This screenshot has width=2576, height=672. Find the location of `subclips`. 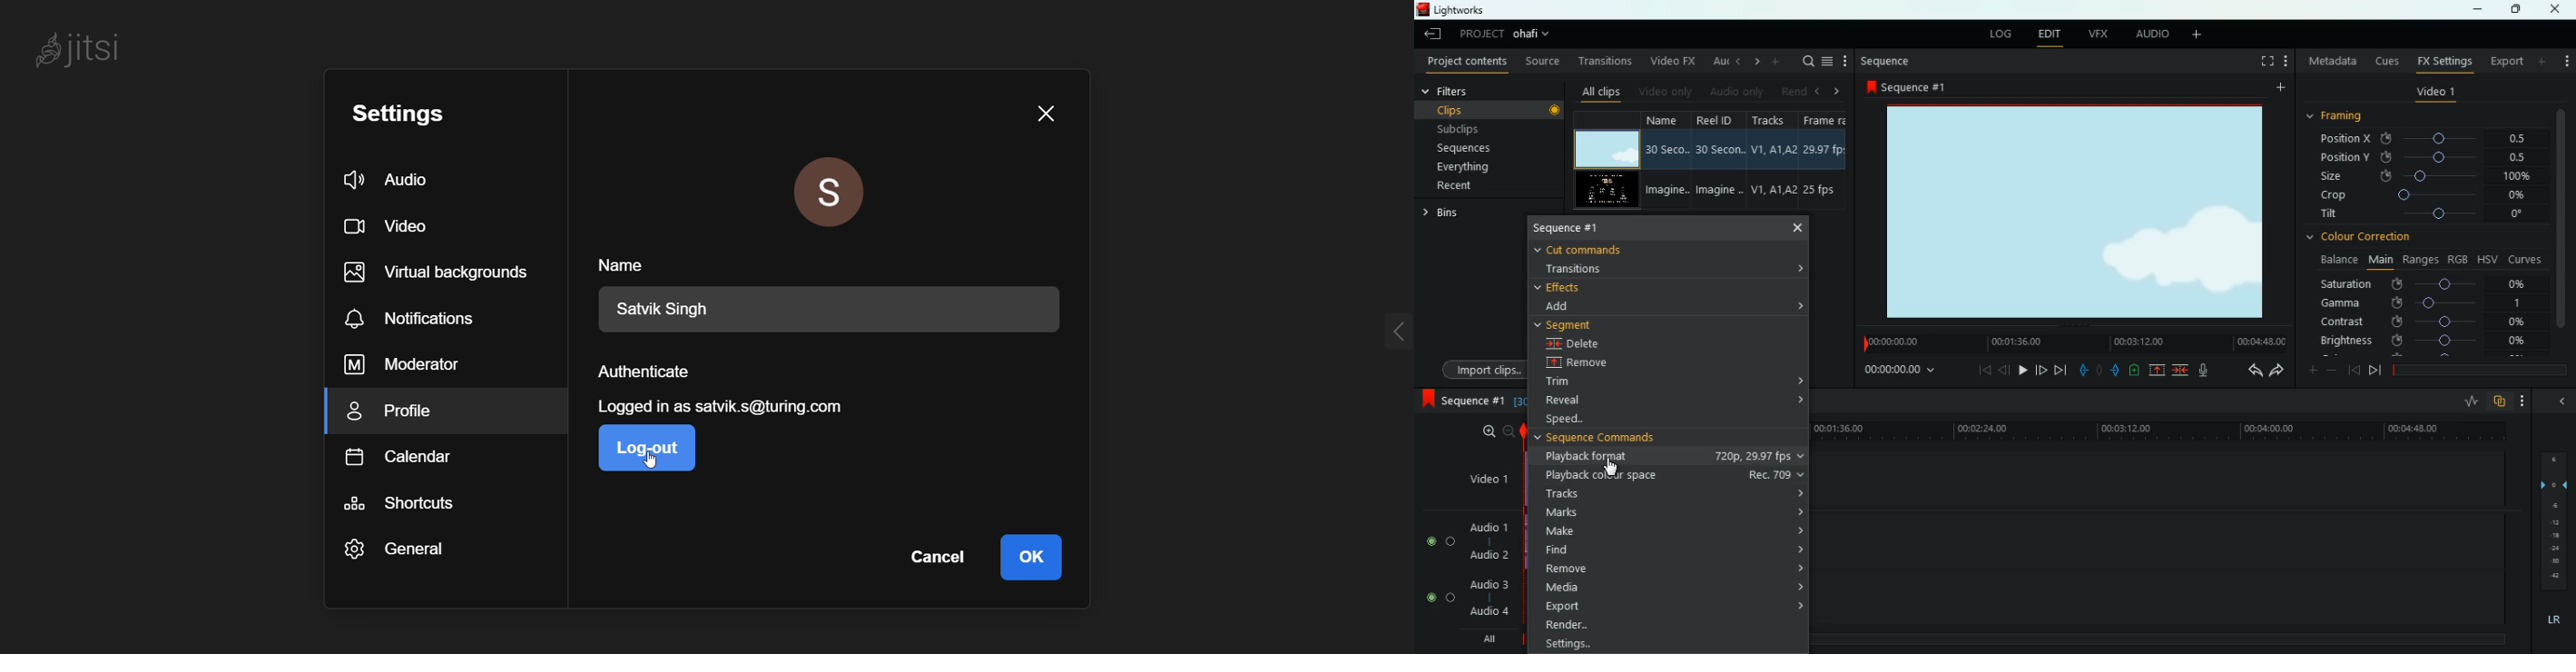

subclips is located at coordinates (1490, 128).